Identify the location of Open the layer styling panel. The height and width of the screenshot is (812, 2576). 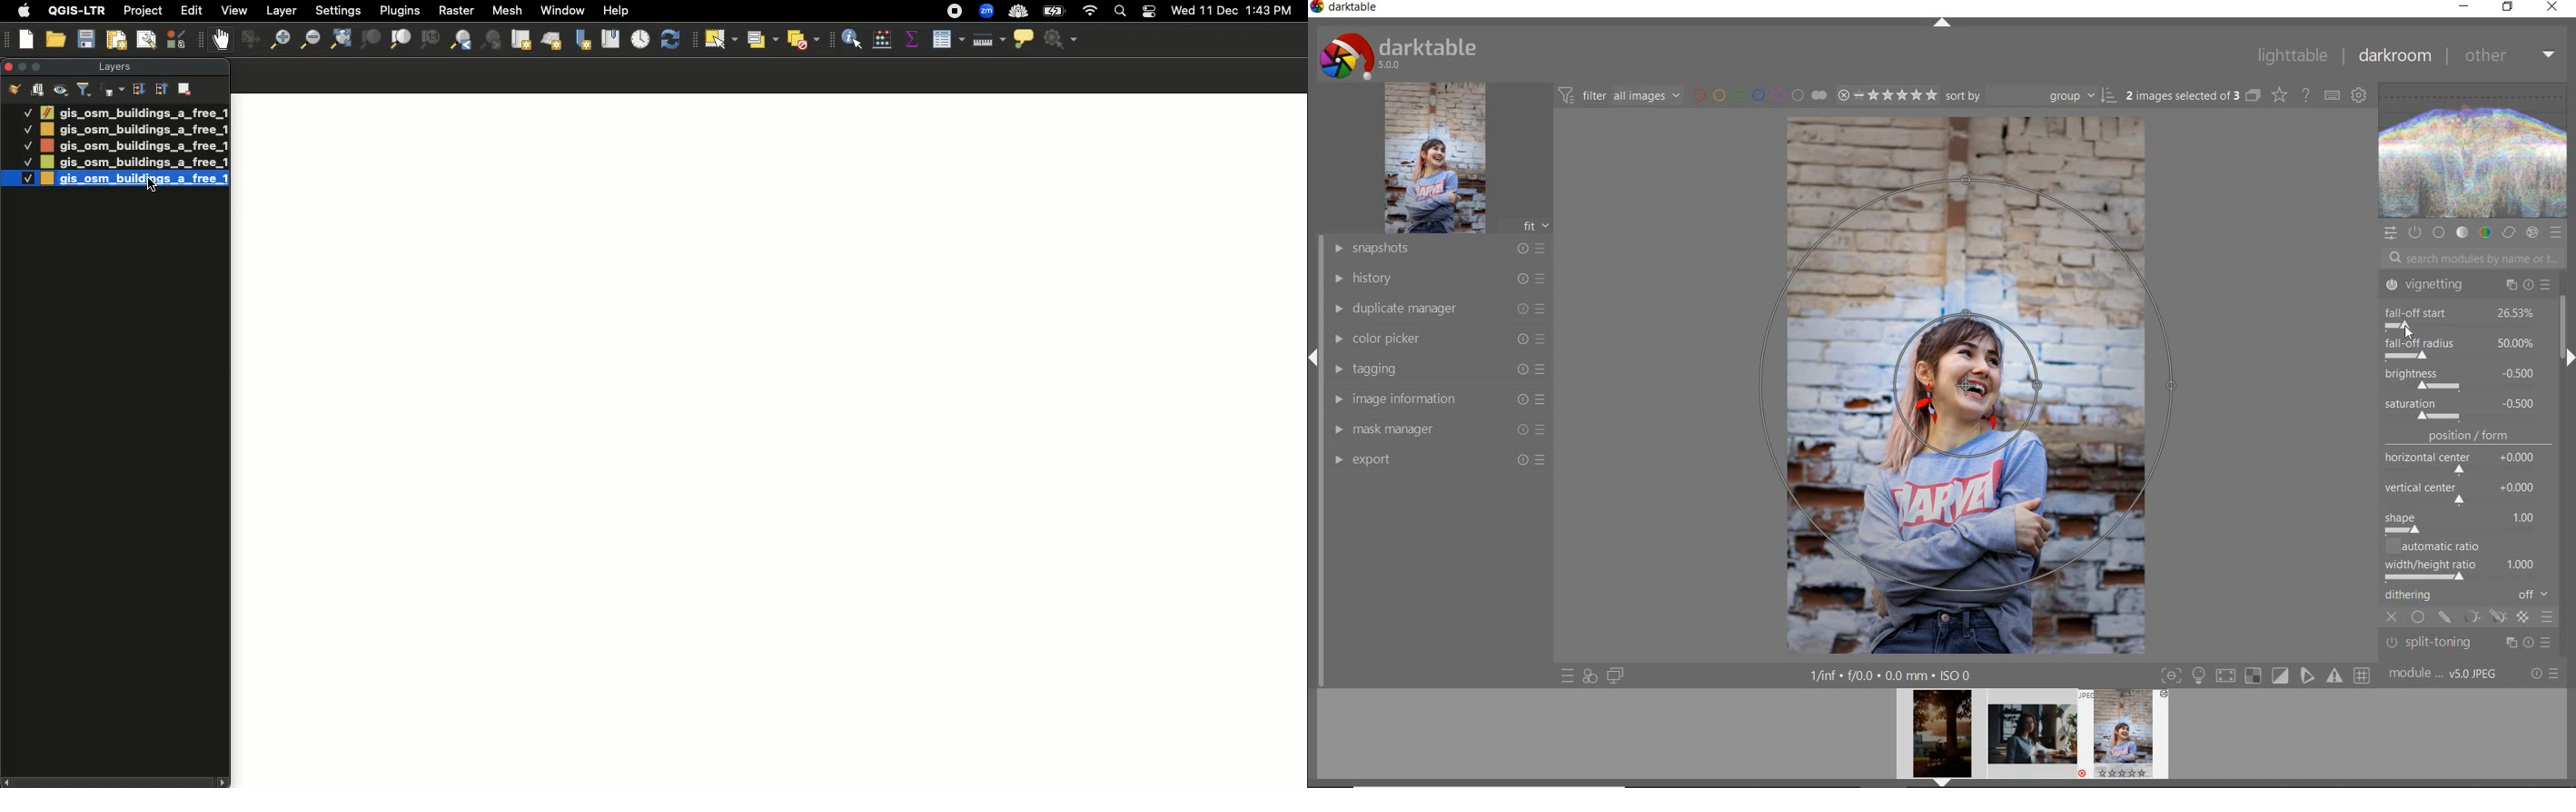
(15, 90).